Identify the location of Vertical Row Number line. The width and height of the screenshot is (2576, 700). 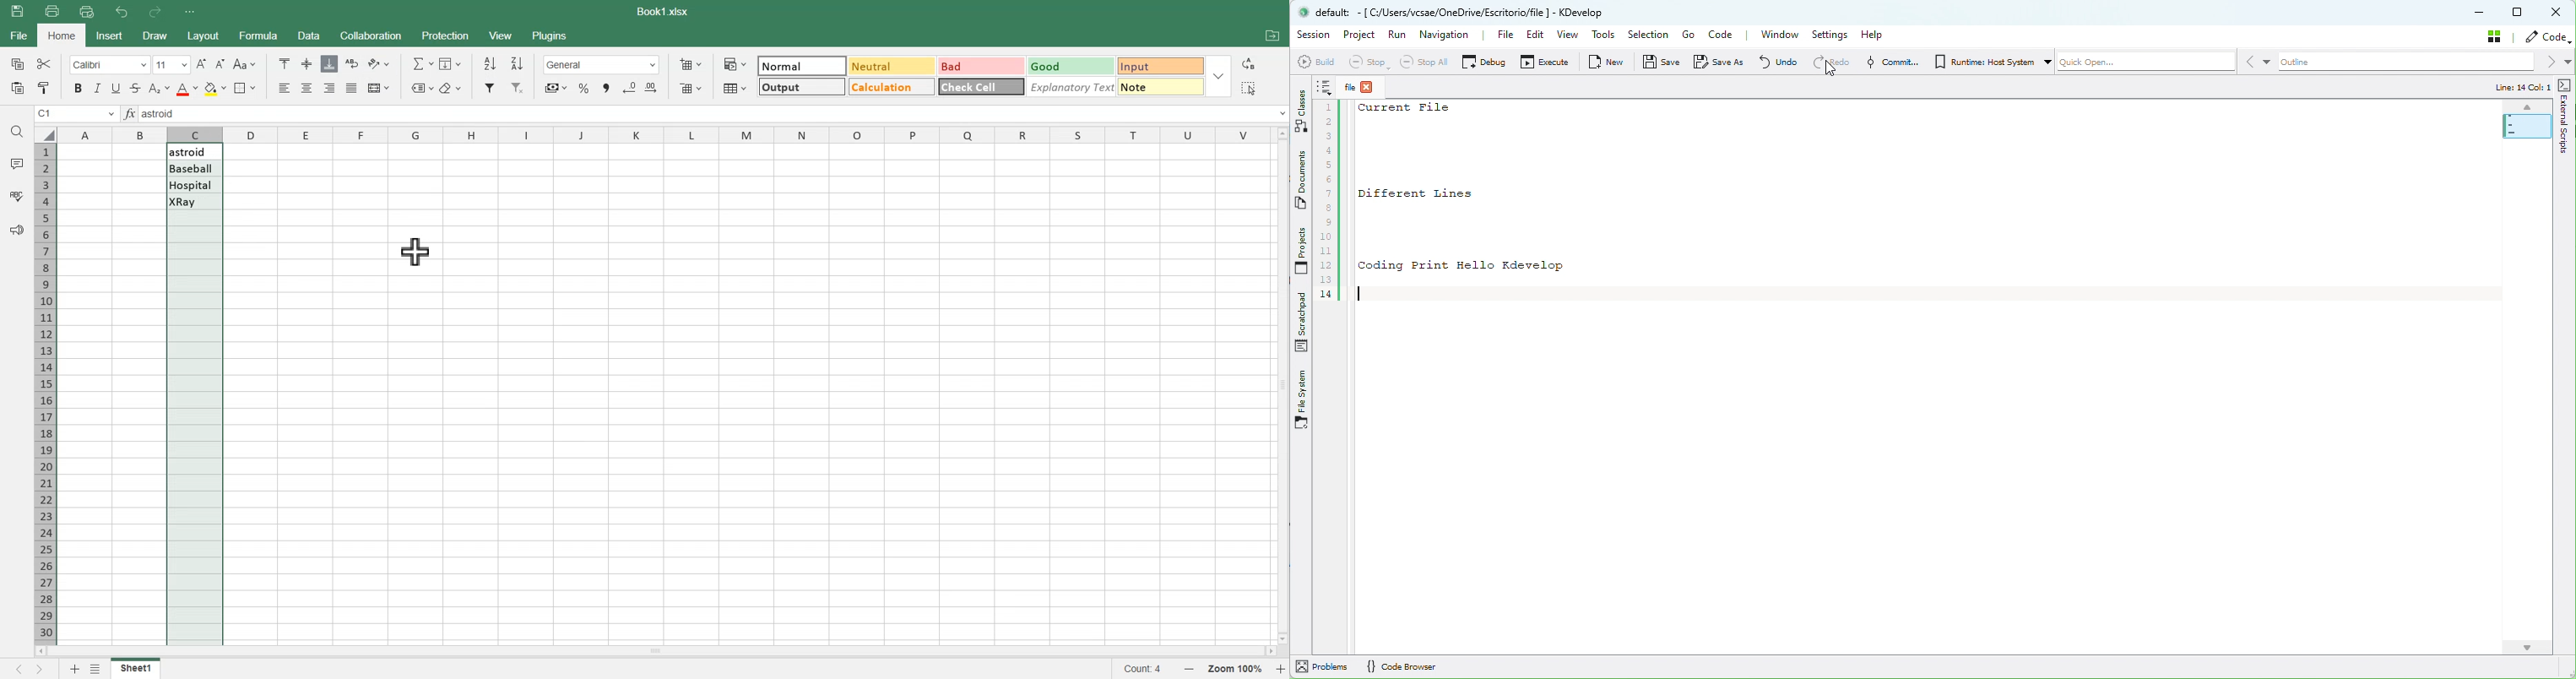
(45, 391).